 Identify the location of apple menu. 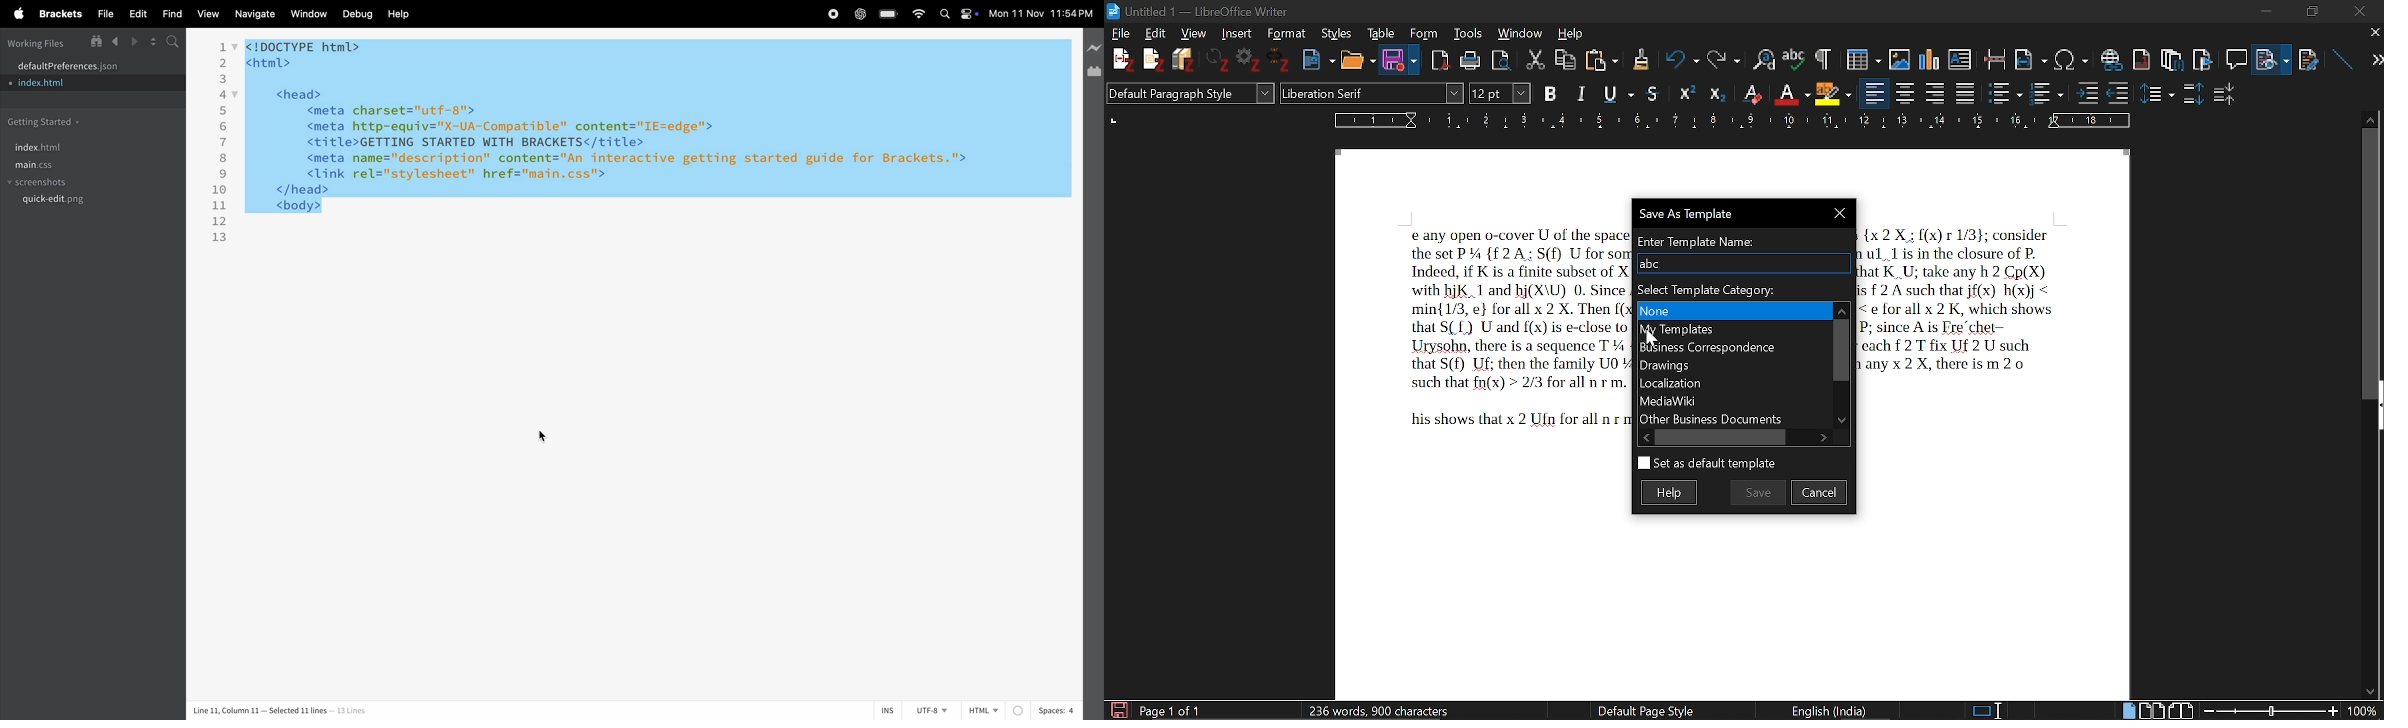
(16, 14).